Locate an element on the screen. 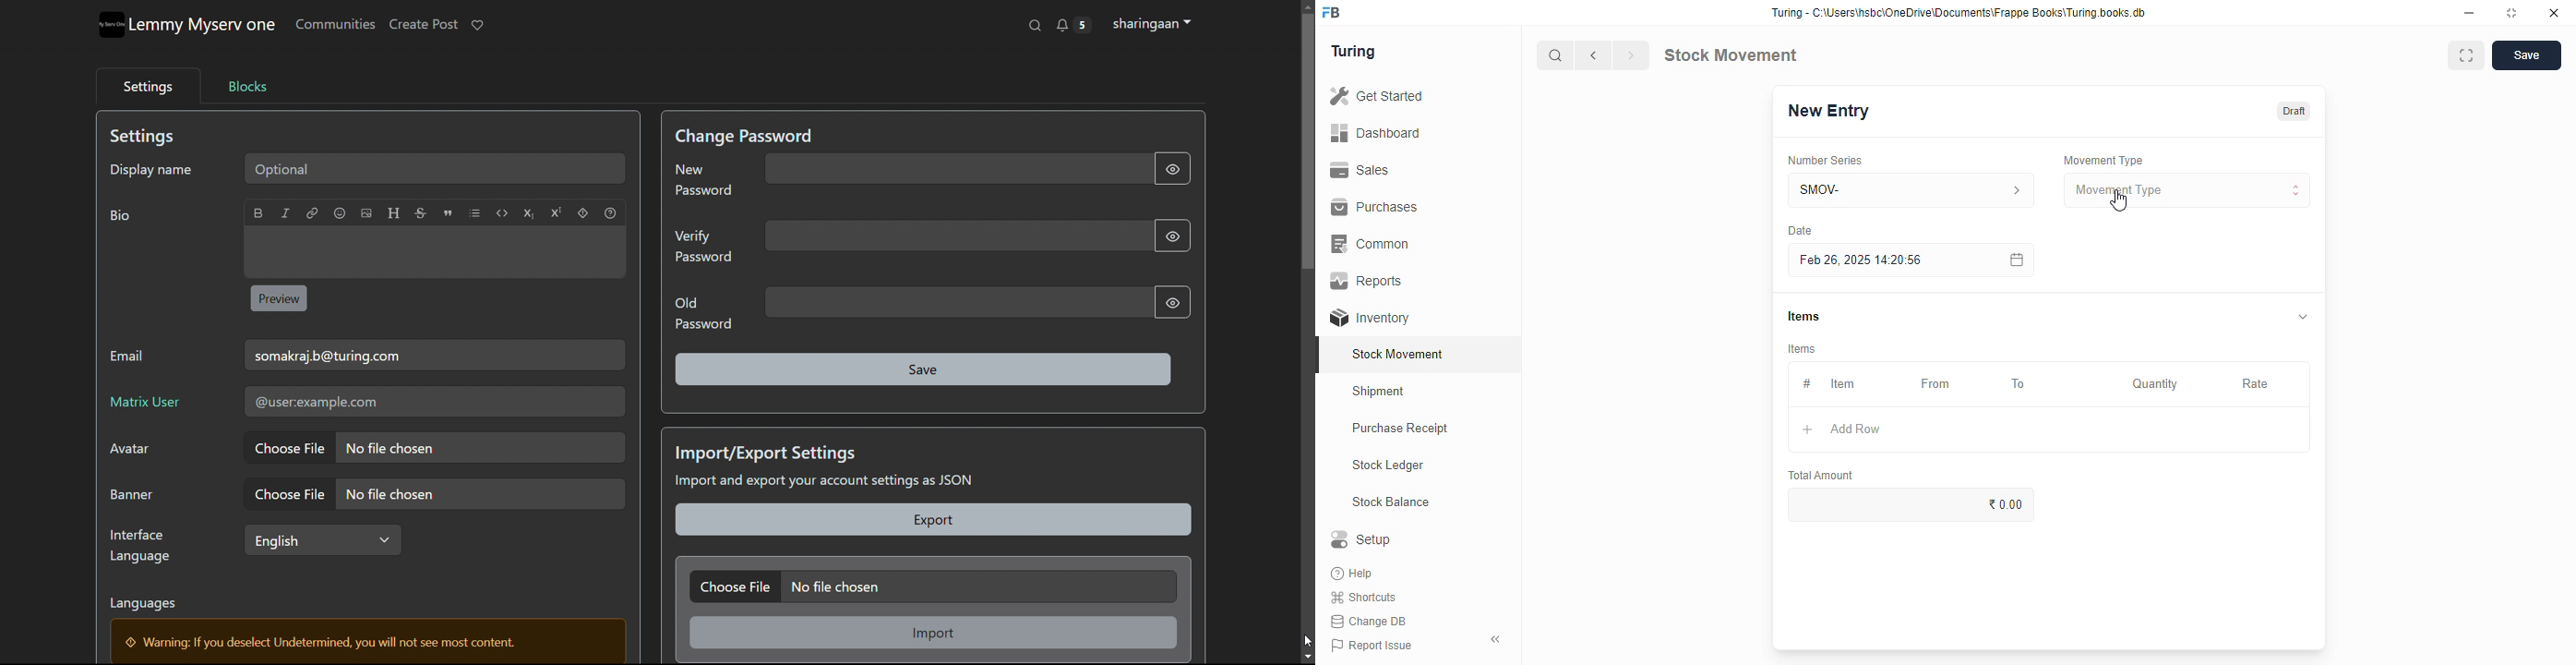 The height and width of the screenshot is (672, 2576). search is located at coordinates (1556, 55).